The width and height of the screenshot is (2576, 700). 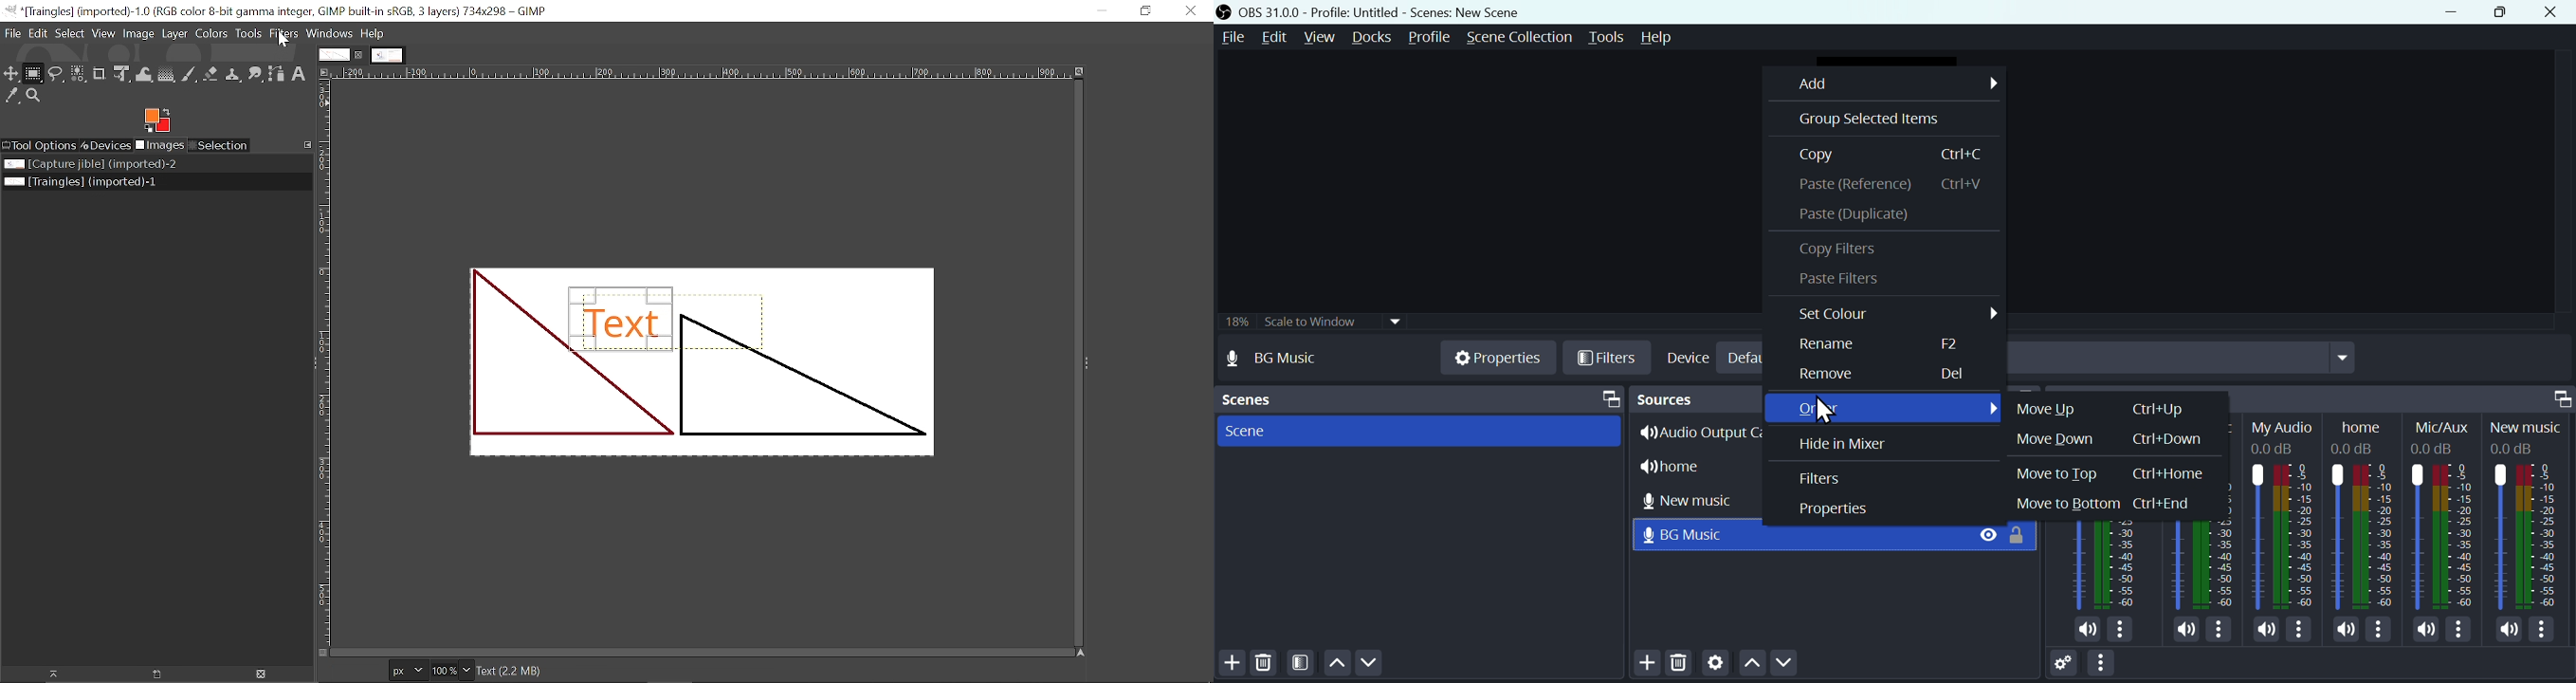 I want to click on minimise, so click(x=2445, y=11).